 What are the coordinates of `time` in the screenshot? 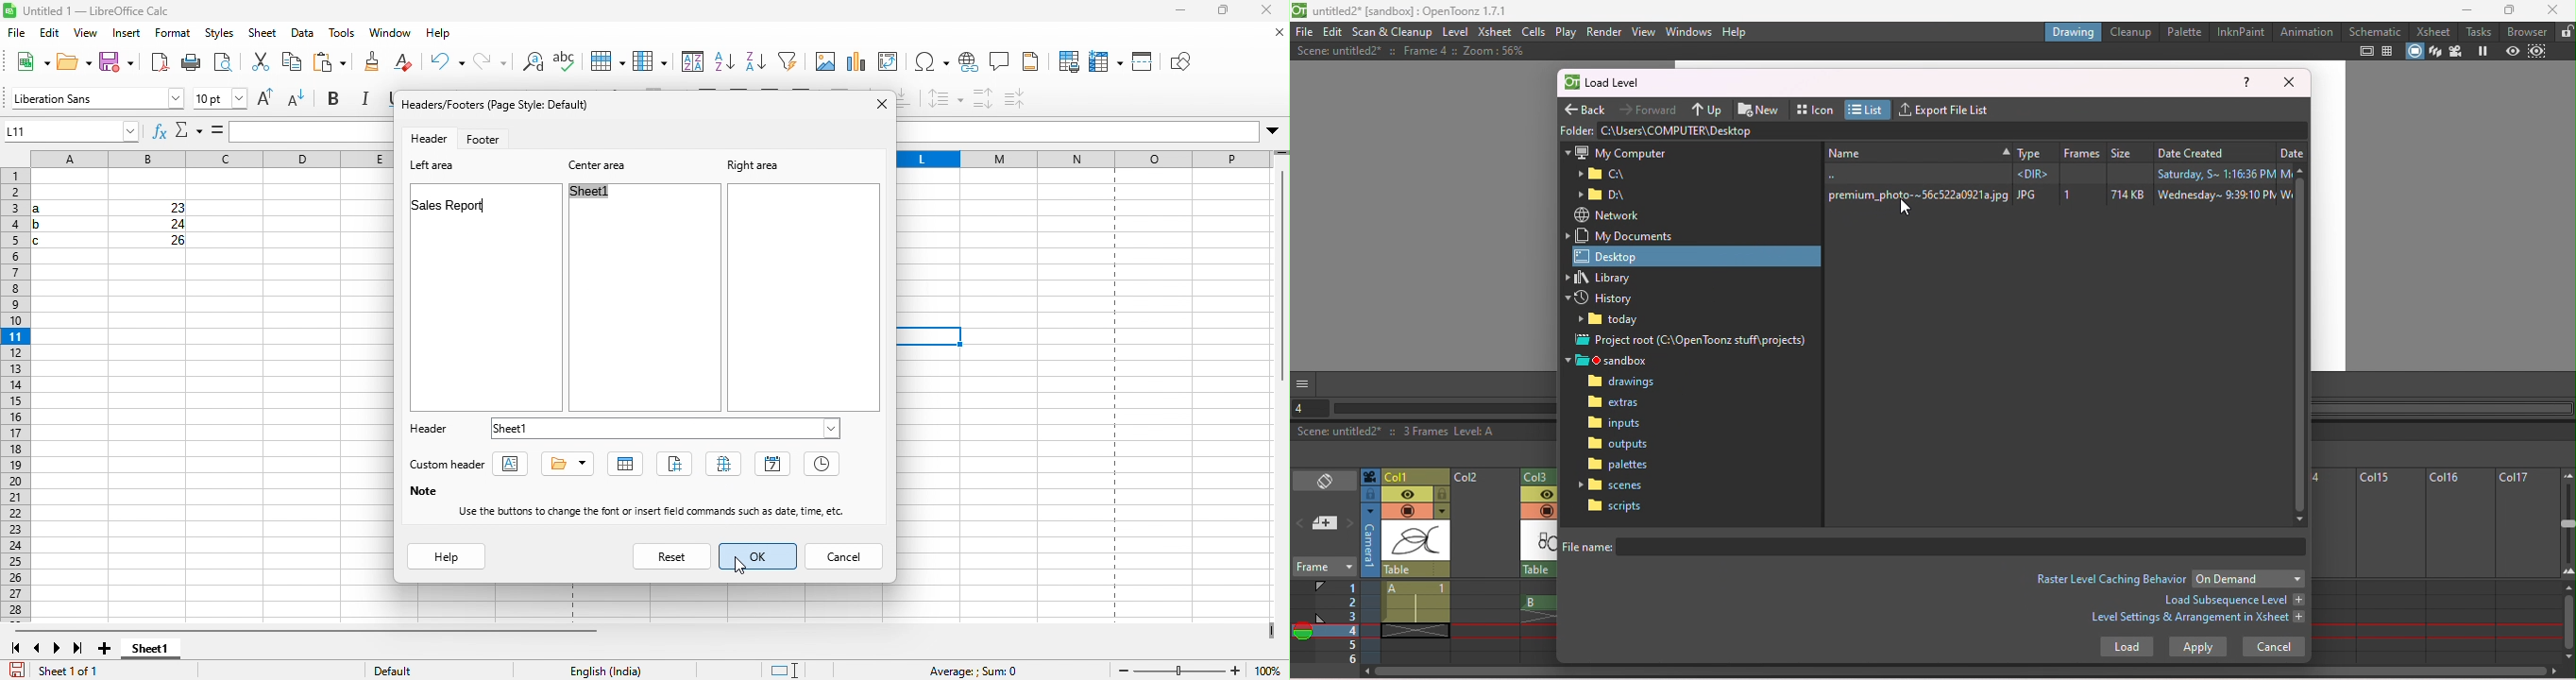 It's located at (822, 464).